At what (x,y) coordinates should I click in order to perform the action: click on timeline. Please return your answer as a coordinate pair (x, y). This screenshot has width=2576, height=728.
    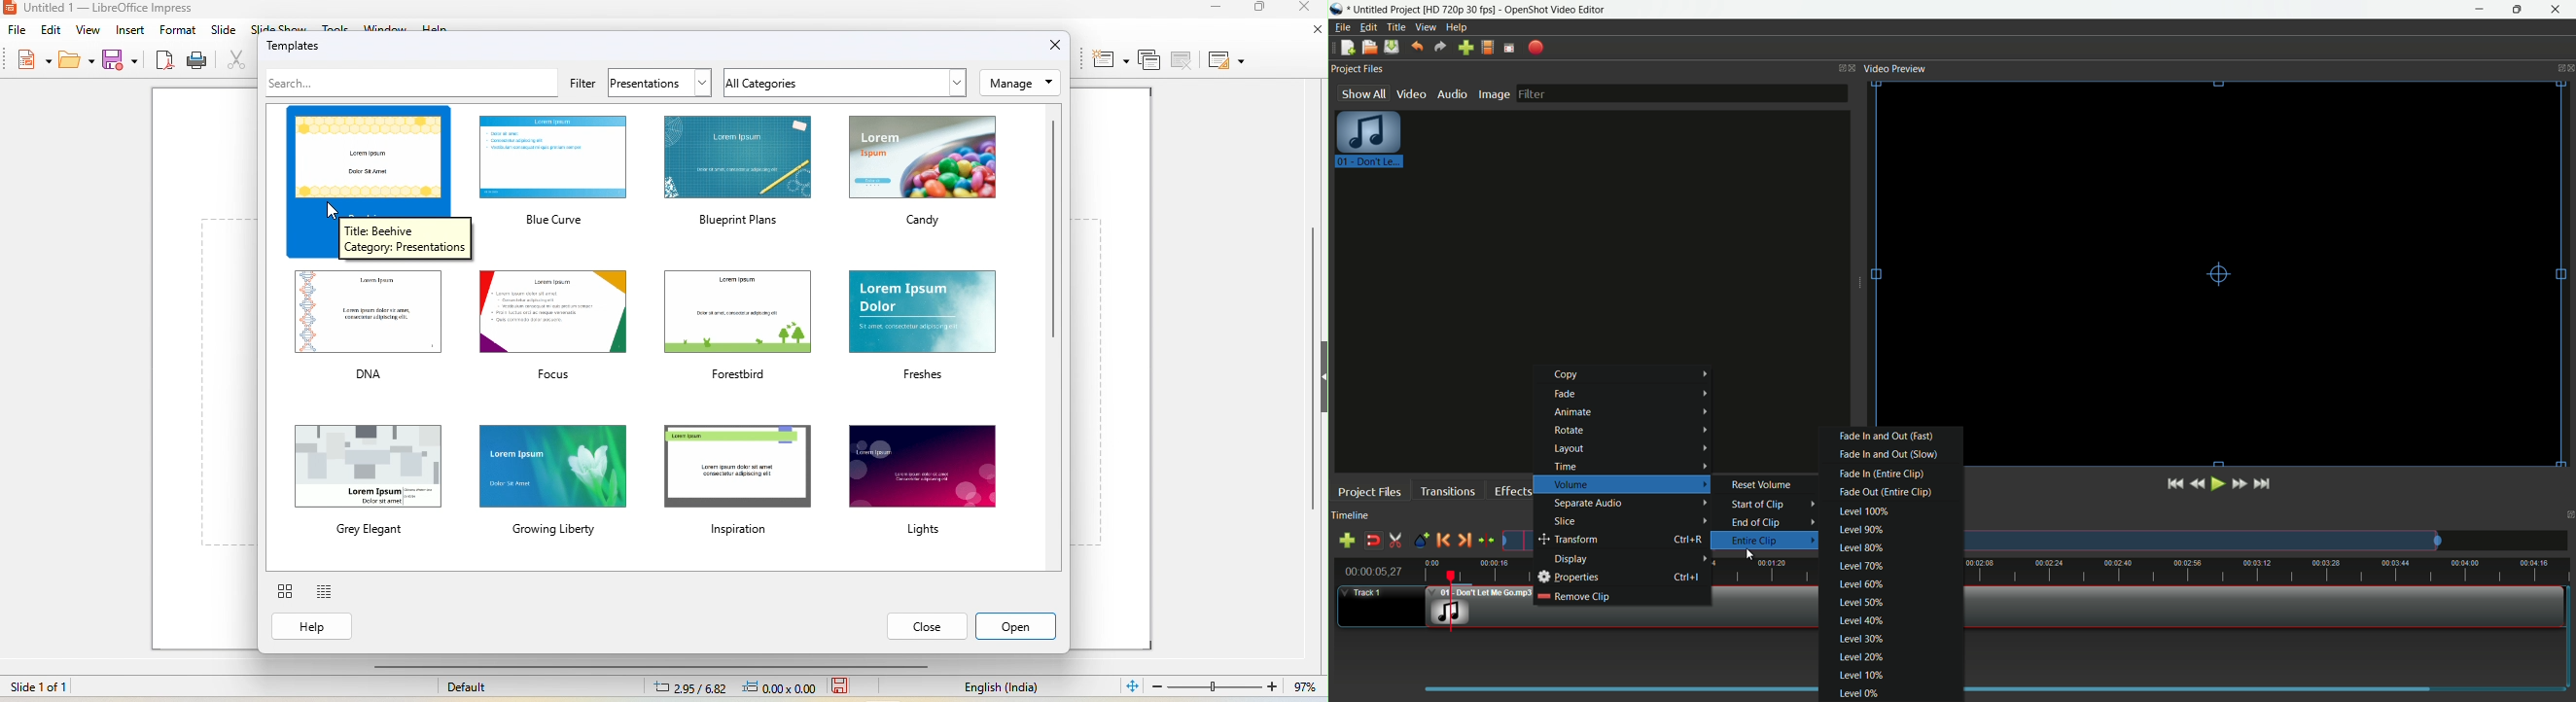
    Looking at the image, I should click on (1352, 516).